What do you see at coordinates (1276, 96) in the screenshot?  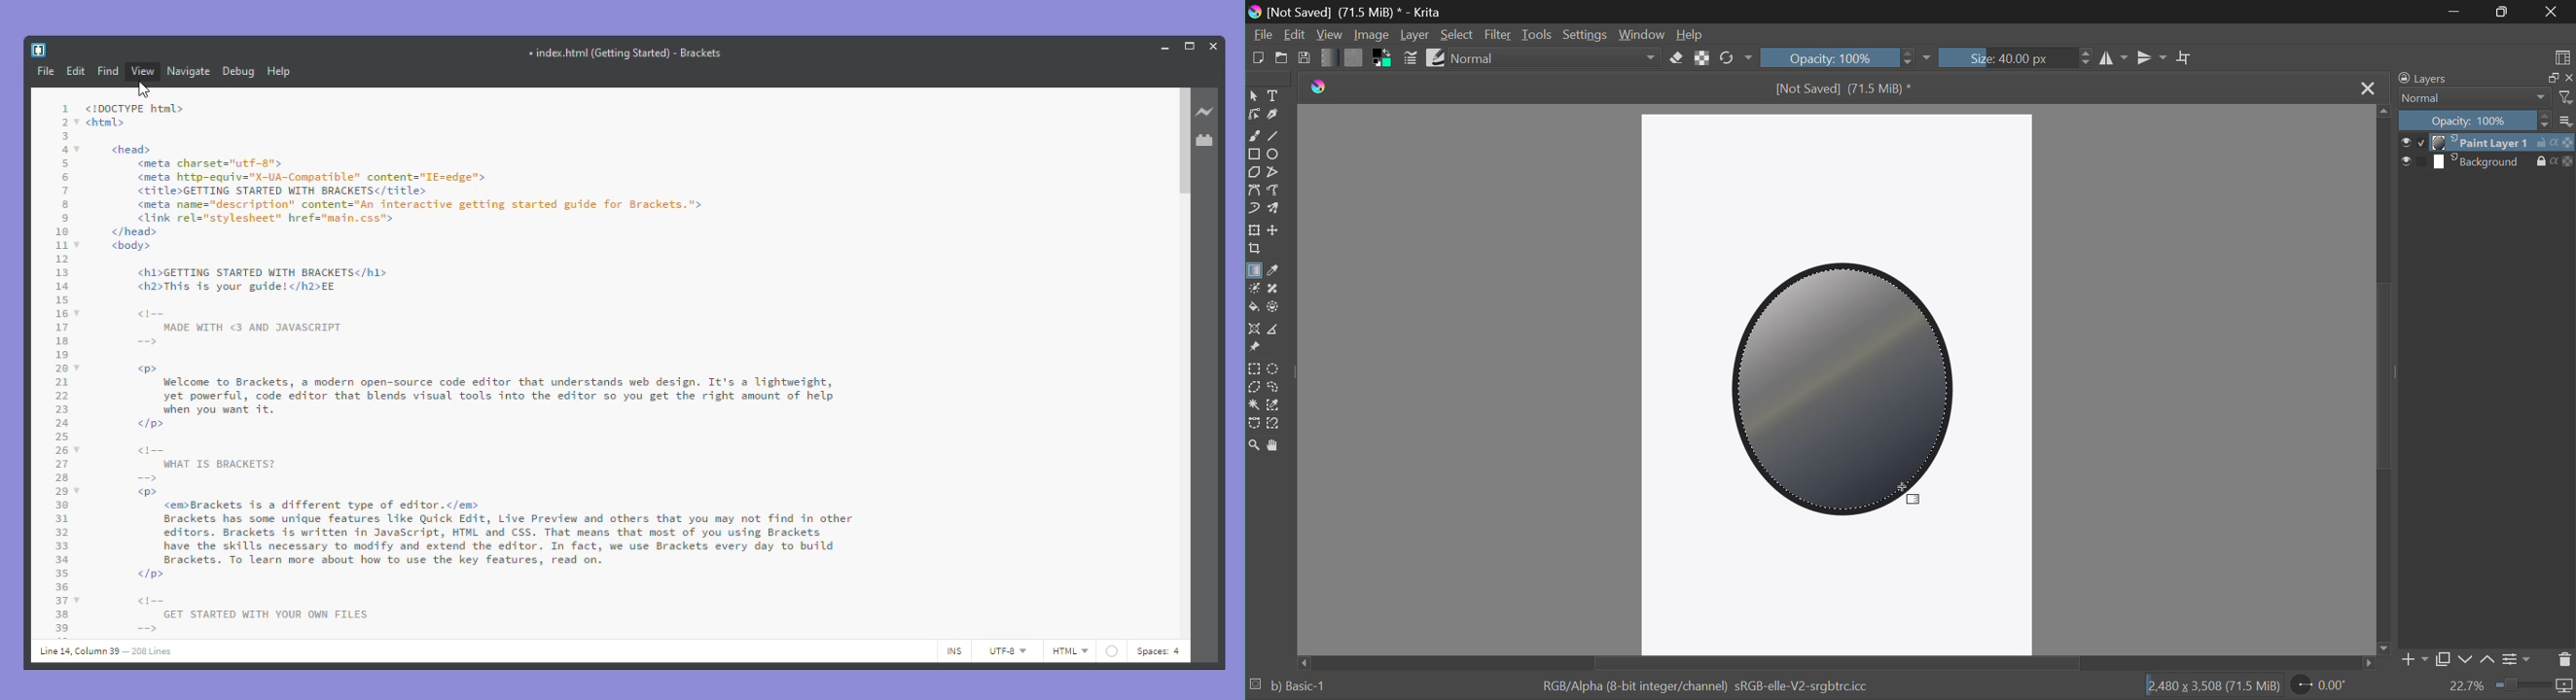 I see `Text` at bounding box center [1276, 96].